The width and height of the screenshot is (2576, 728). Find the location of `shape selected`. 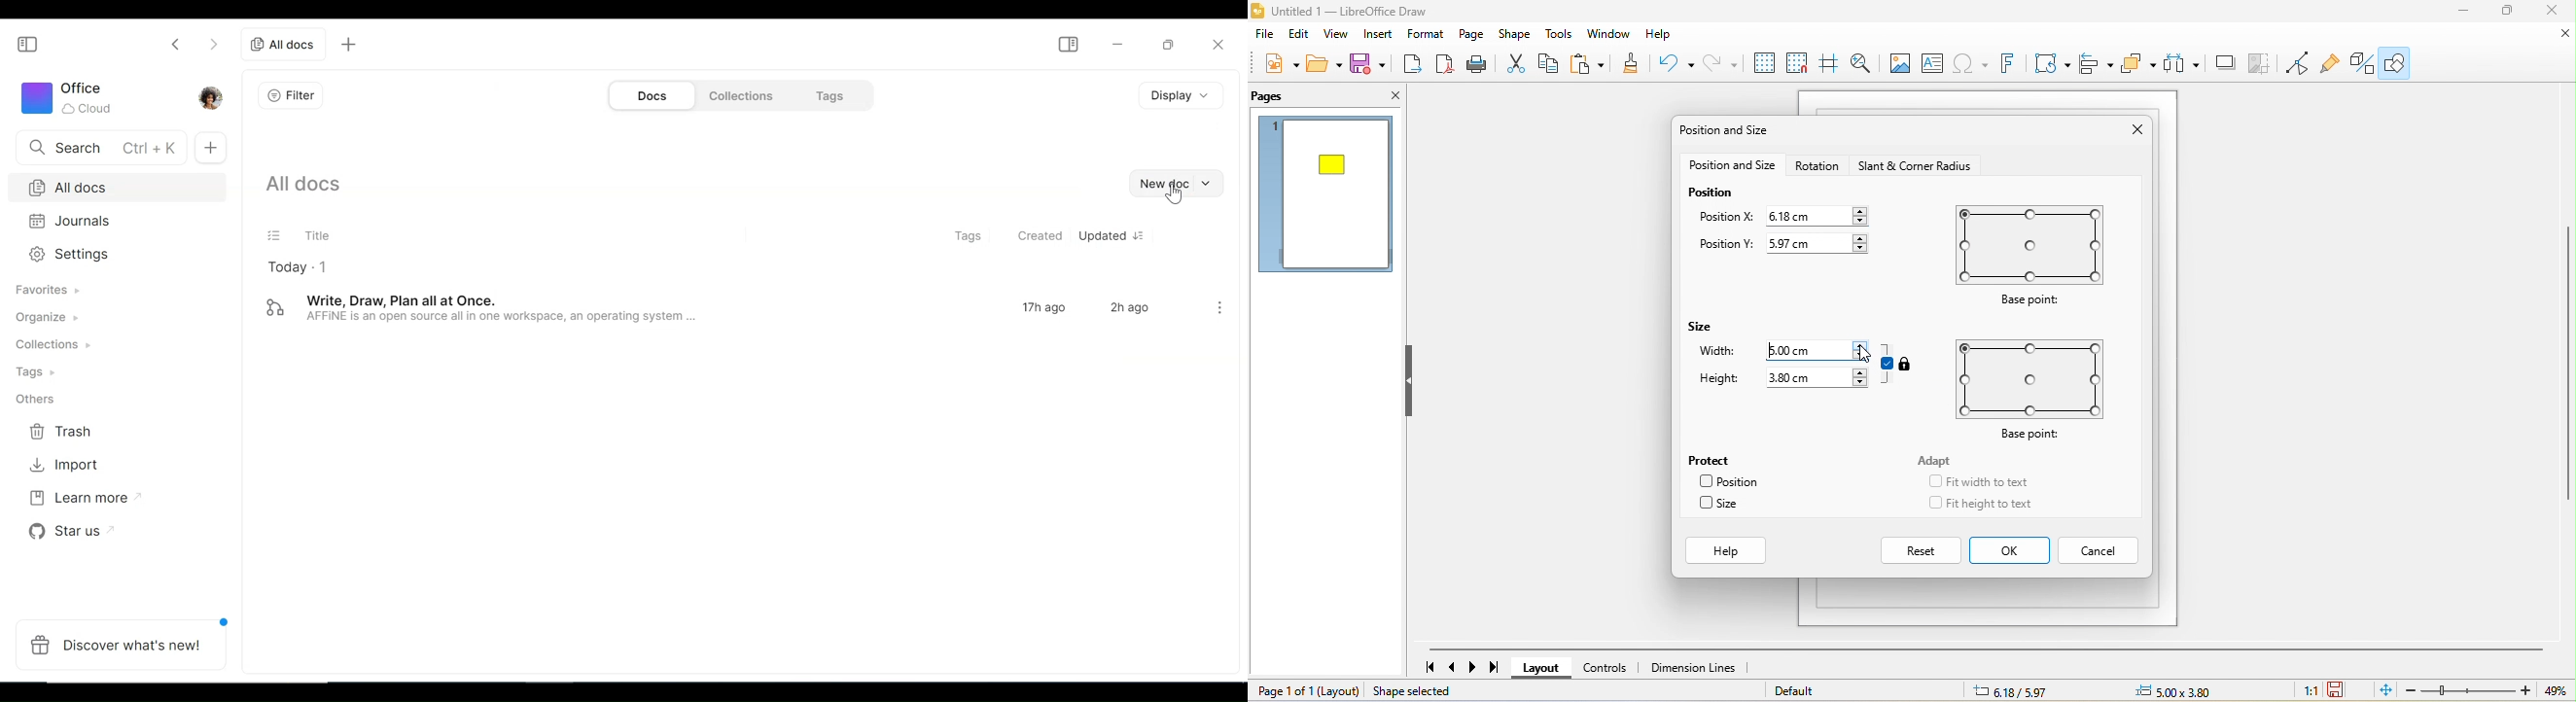

shape selected is located at coordinates (1424, 692).